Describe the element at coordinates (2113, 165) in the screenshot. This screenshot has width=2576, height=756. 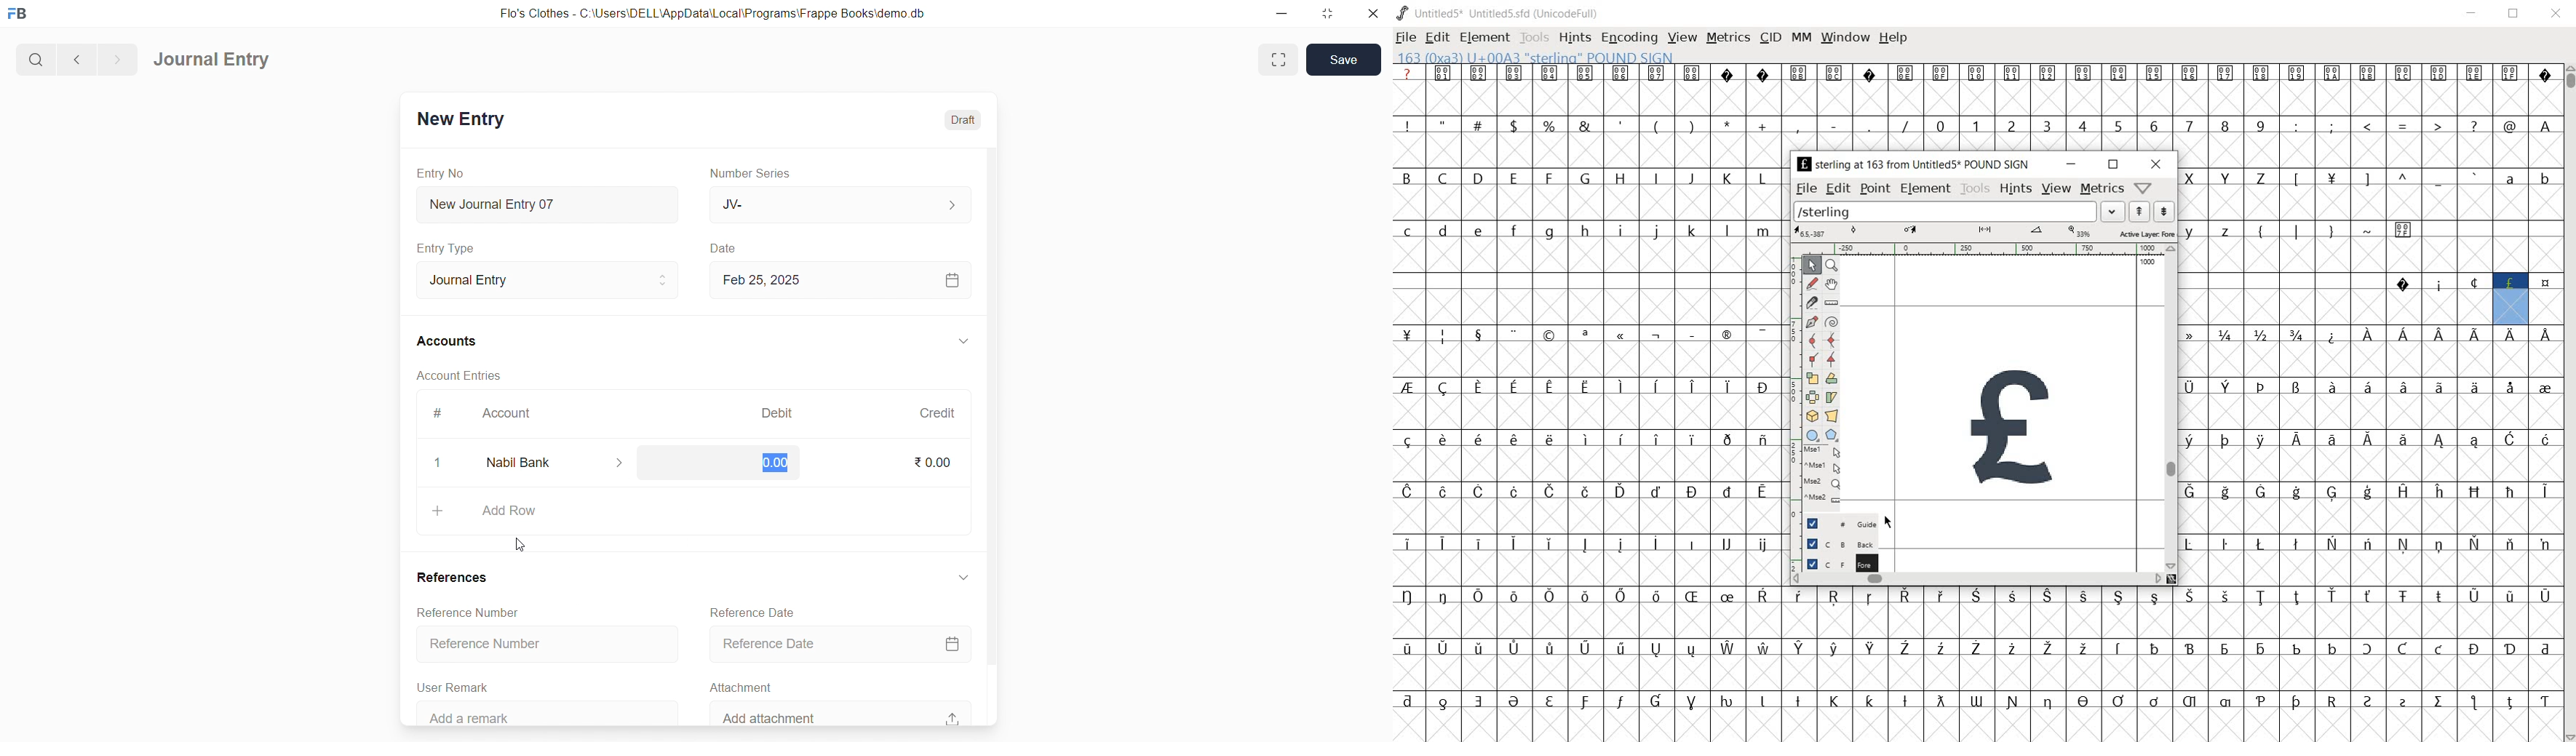
I see `restore` at that location.